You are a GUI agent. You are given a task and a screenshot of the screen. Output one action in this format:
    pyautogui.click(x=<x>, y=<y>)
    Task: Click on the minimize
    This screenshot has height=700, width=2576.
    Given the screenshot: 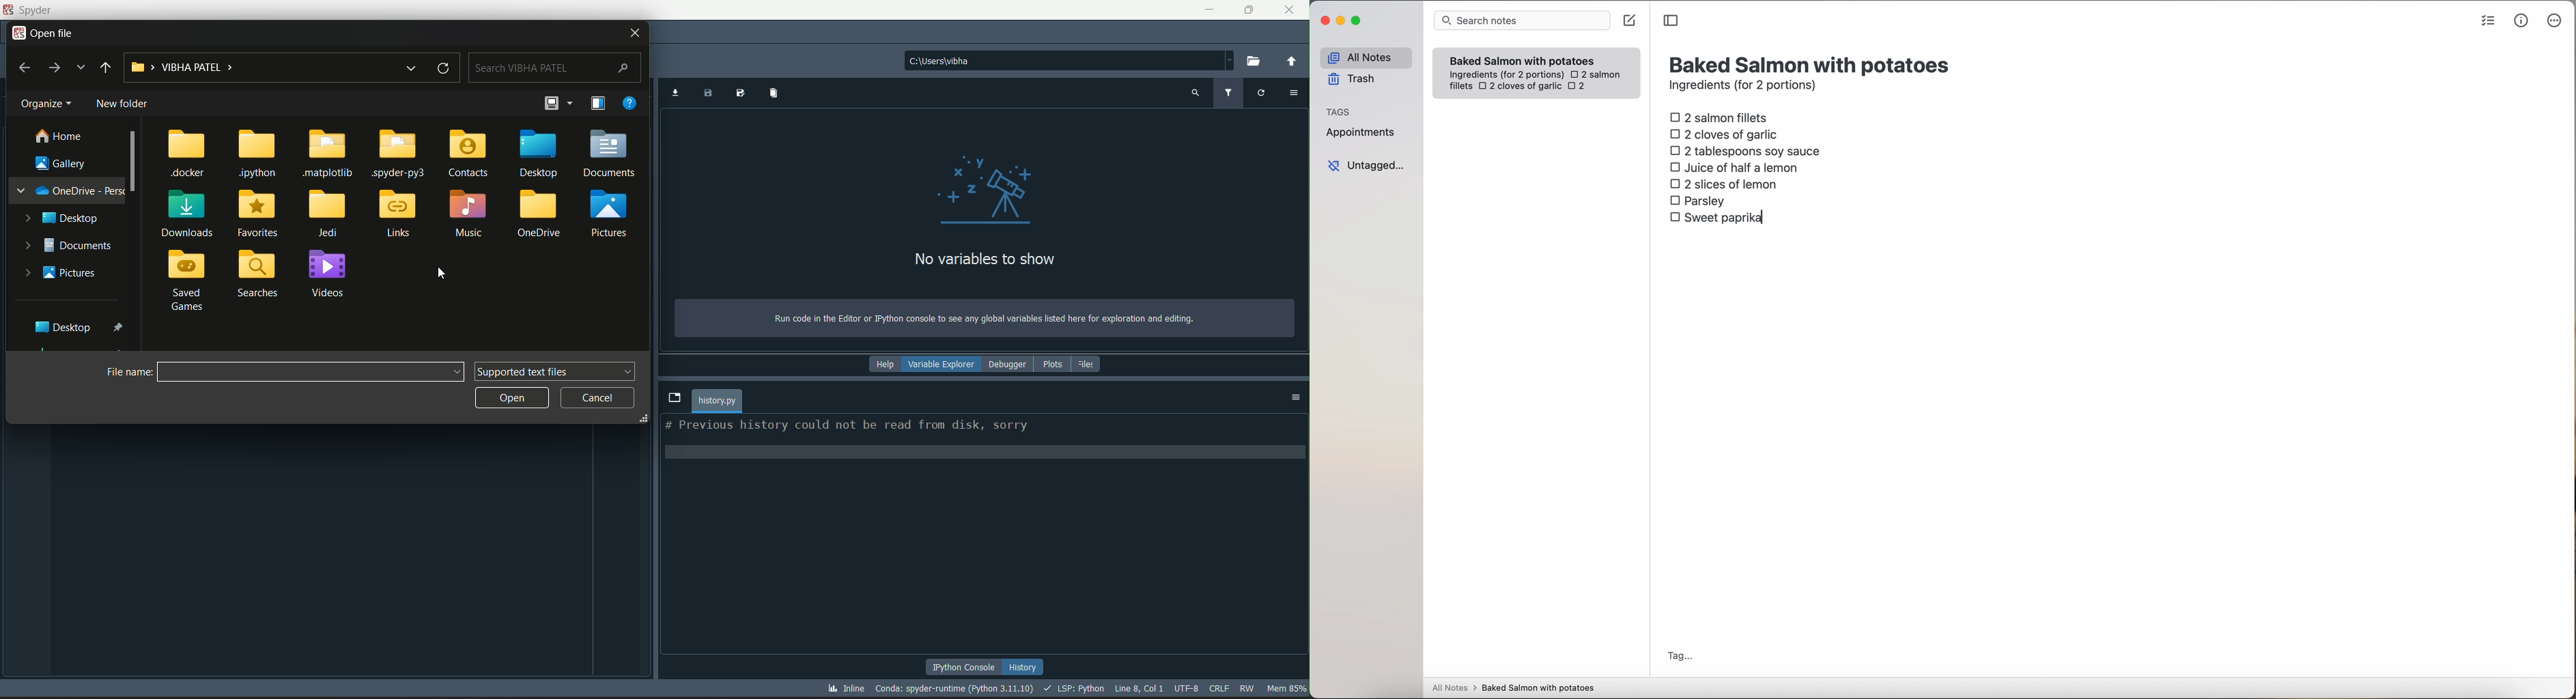 What is the action you would take?
    pyautogui.click(x=1207, y=8)
    